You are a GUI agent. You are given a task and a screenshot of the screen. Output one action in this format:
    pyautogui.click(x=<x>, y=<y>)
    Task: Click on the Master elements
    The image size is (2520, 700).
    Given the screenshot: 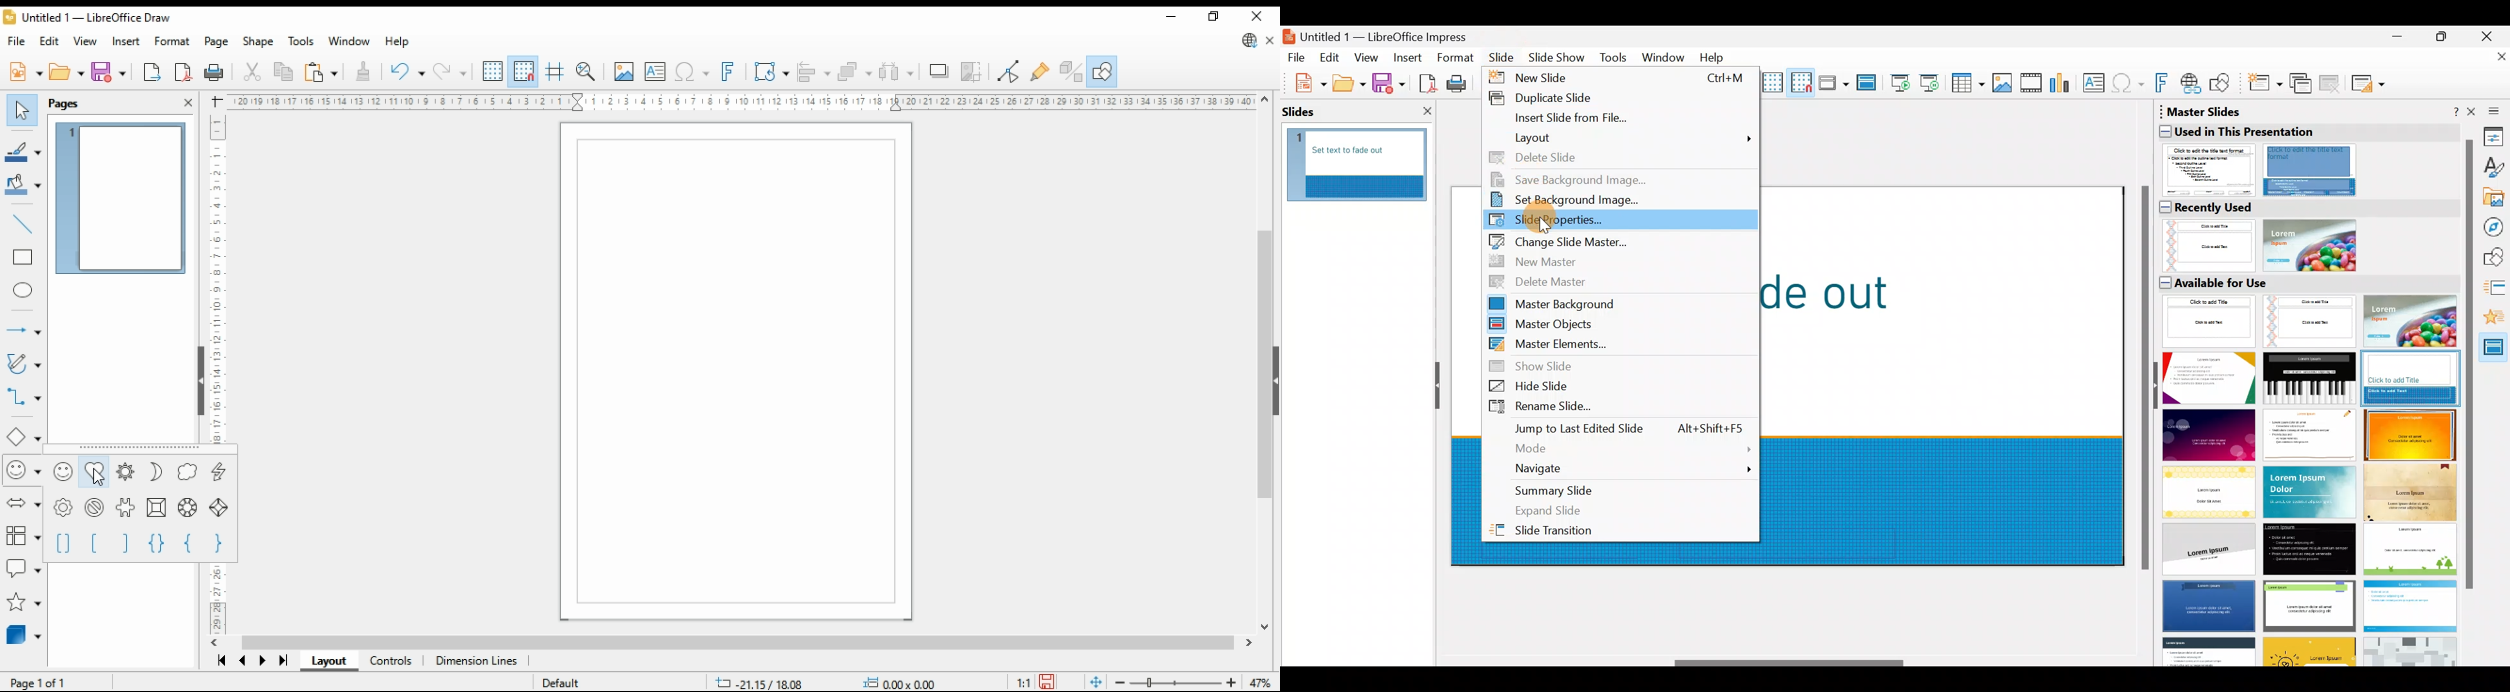 What is the action you would take?
    pyautogui.click(x=1614, y=344)
    